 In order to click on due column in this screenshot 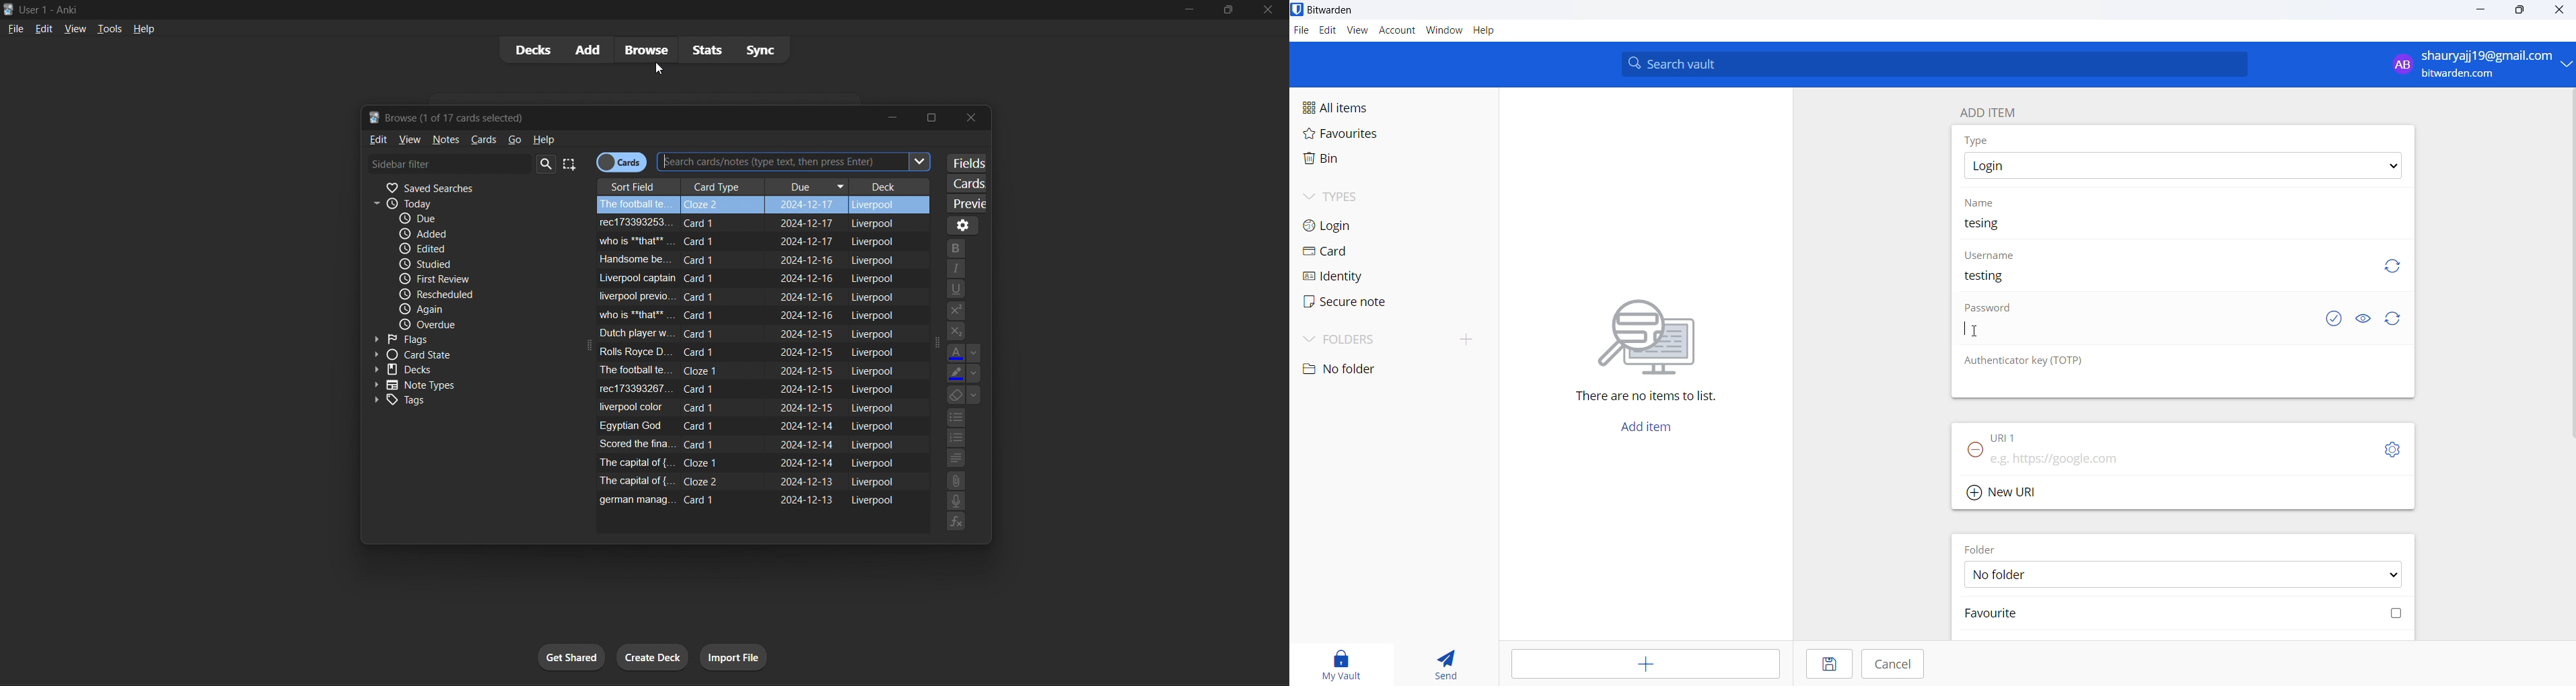, I will do `click(809, 187)`.